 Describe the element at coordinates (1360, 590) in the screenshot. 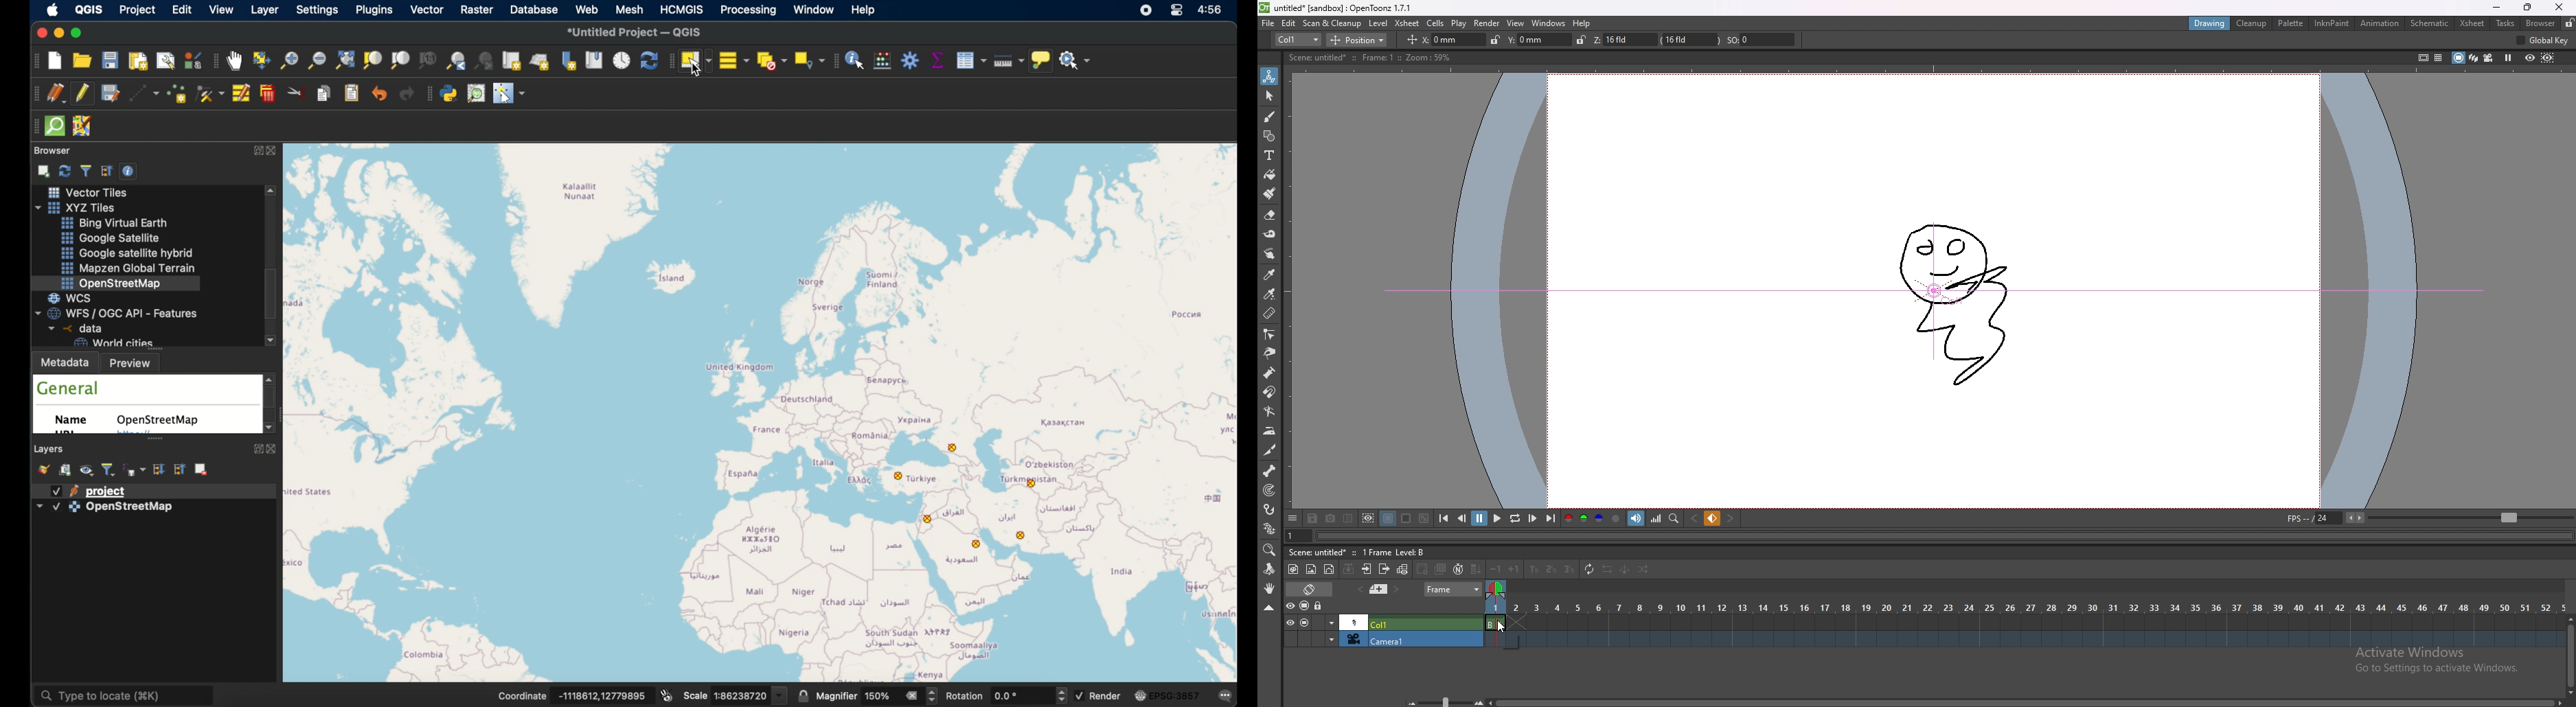

I see `previous memo` at that location.